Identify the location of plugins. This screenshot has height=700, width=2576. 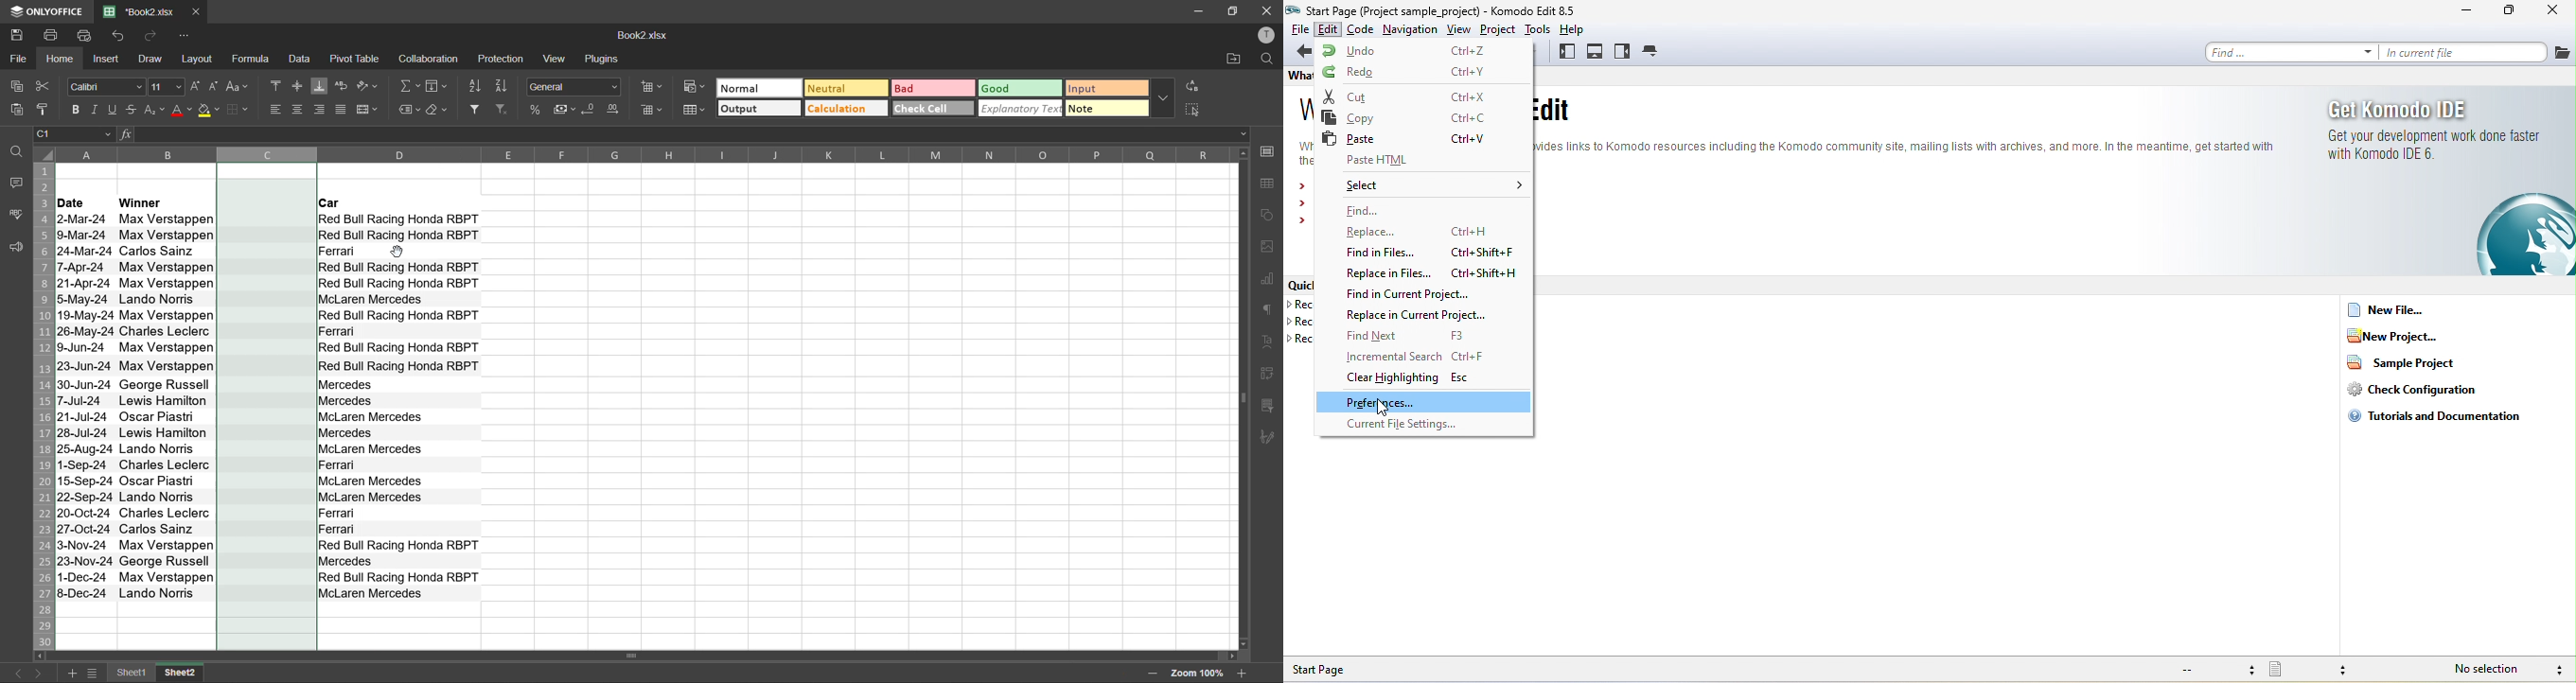
(602, 59).